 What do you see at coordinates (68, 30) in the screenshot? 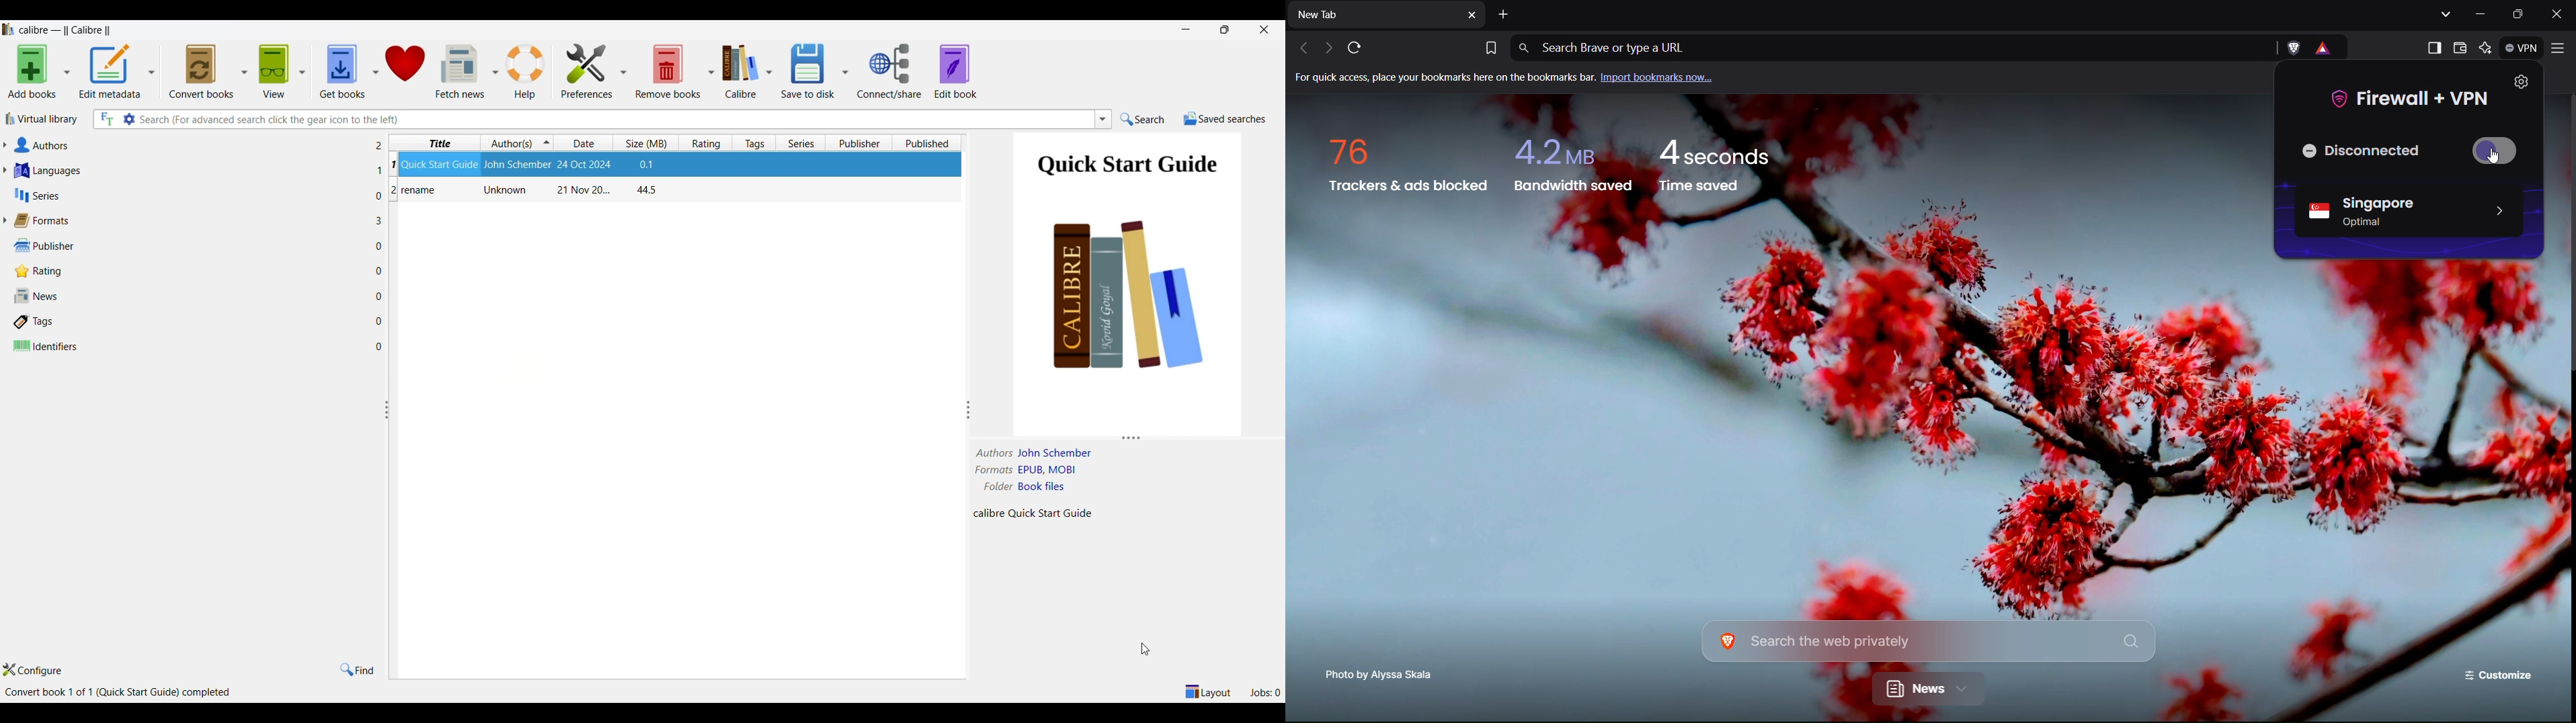
I see `Software name` at bounding box center [68, 30].